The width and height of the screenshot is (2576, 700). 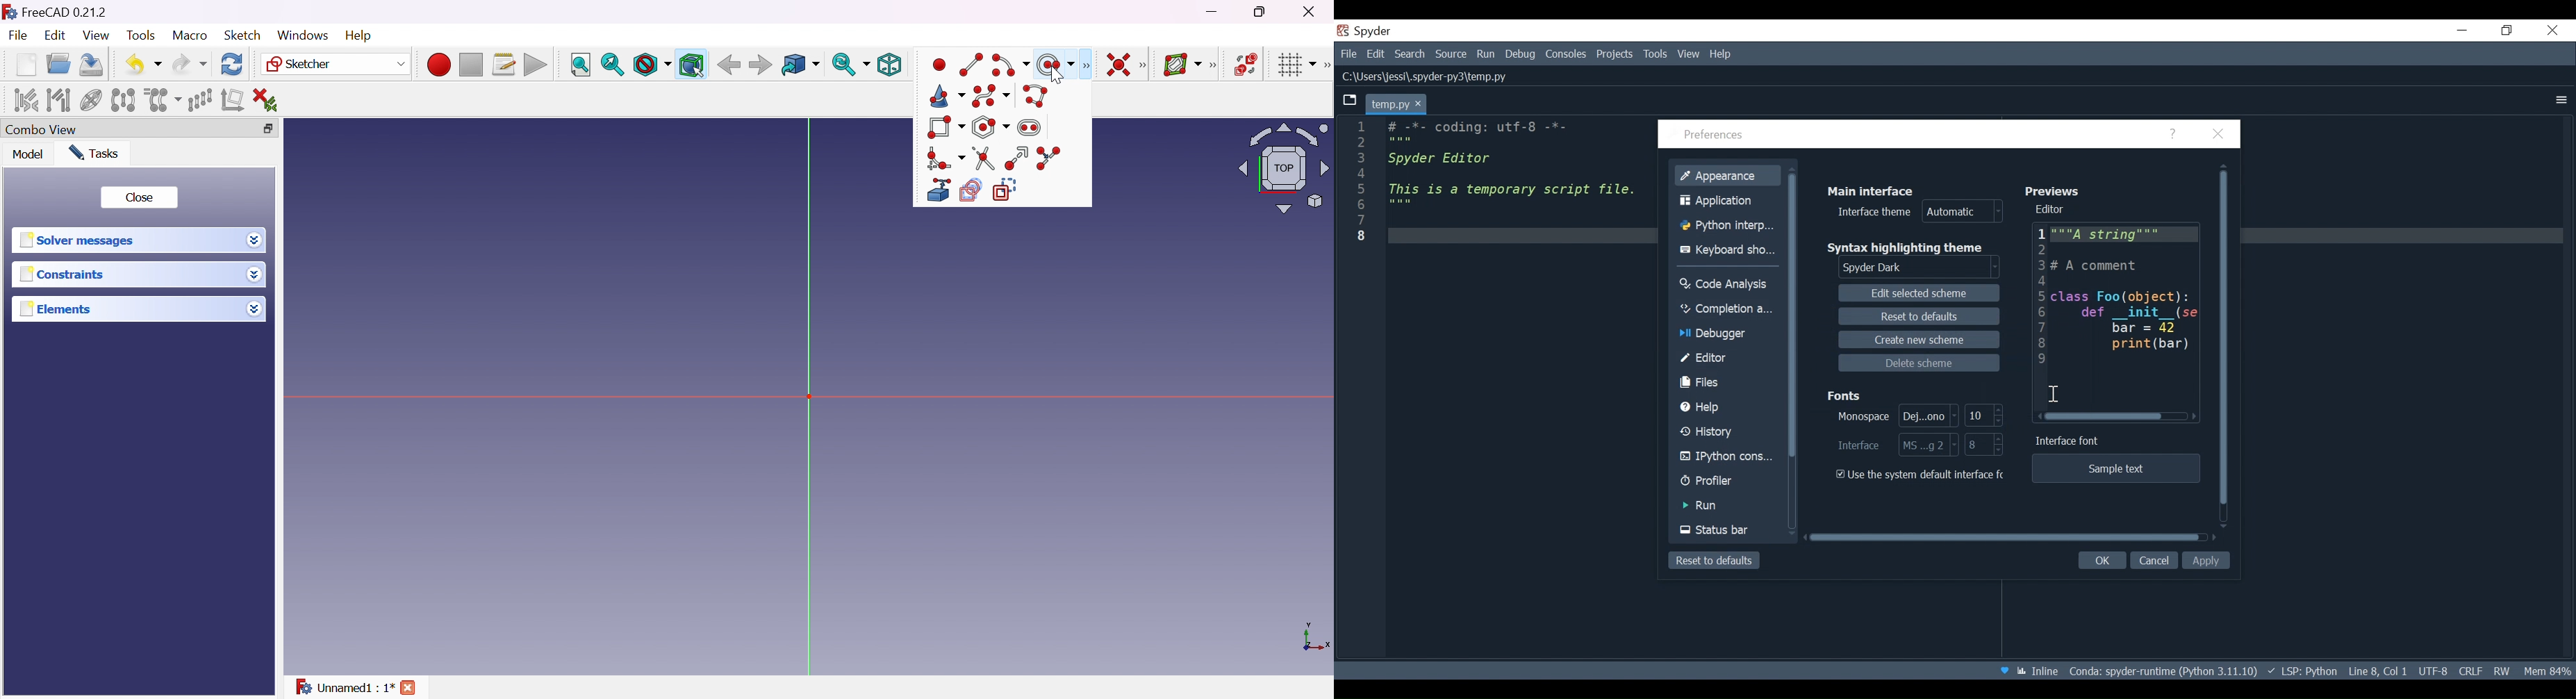 I want to click on Cursor Position, so click(x=2378, y=671).